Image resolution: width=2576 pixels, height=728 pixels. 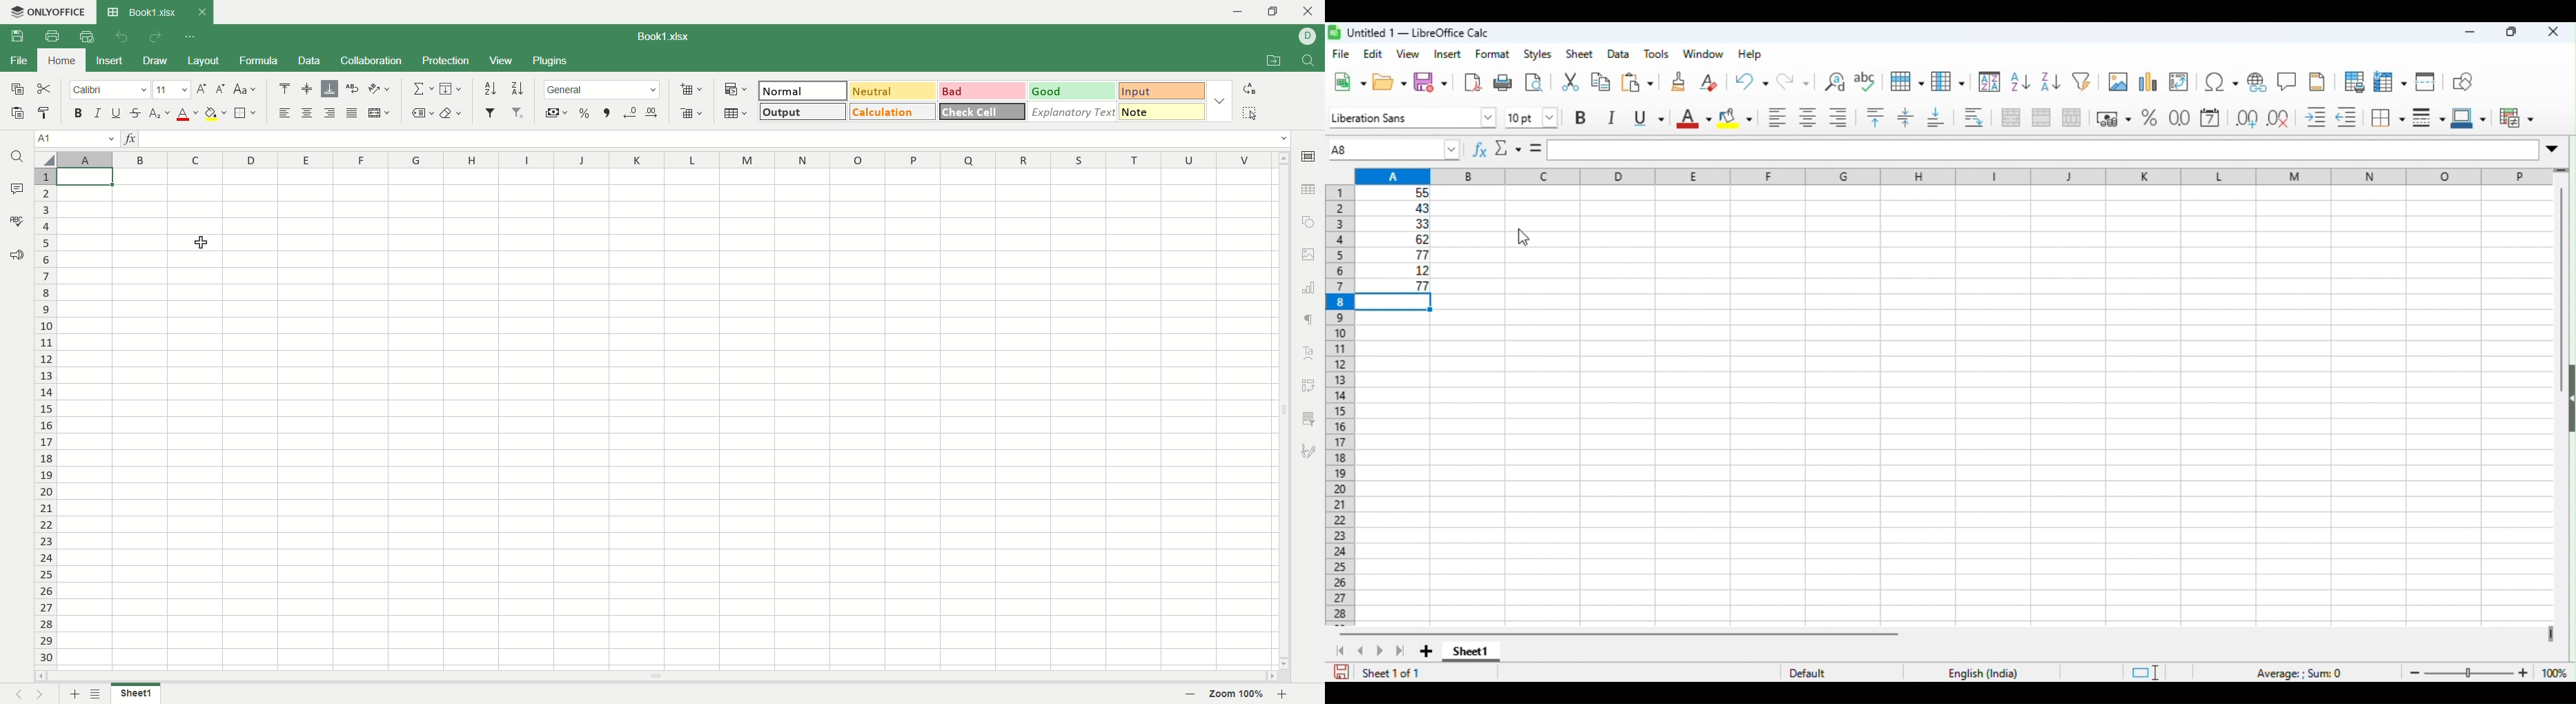 What do you see at coordinates (1693, 119) in the screenshot?
I see `font color` at bounding box center [1693, 119].